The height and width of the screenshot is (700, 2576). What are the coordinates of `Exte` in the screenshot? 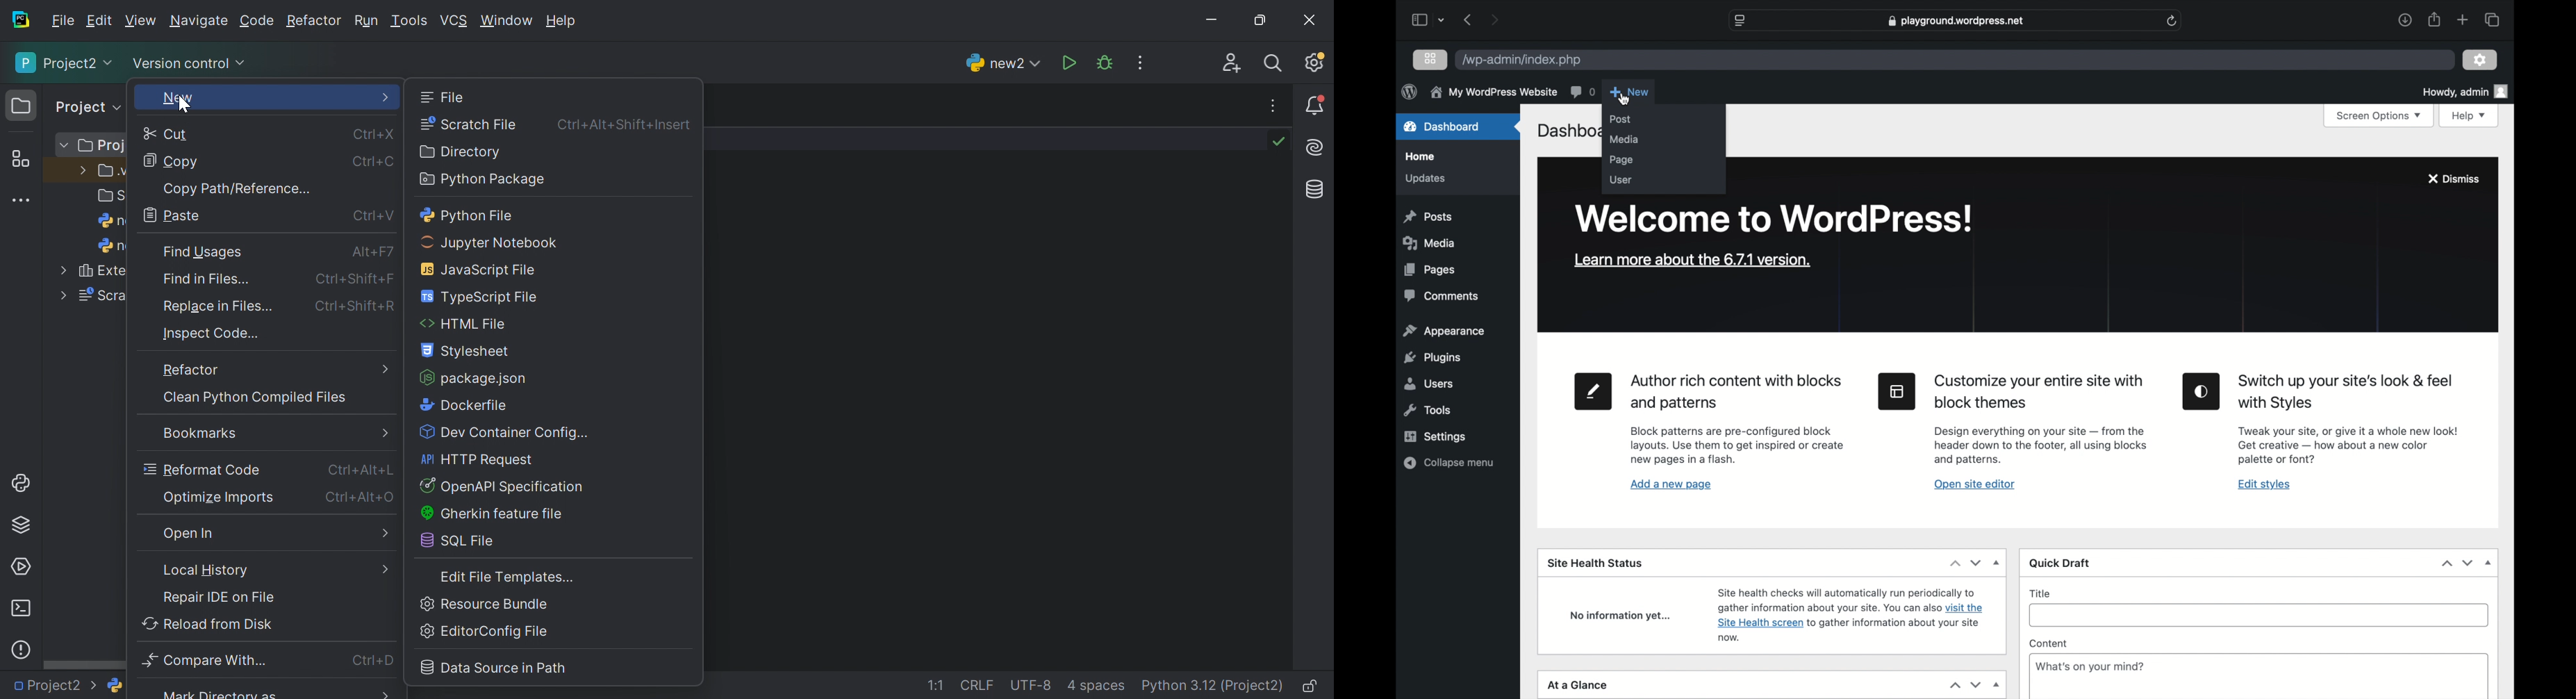 It's located at (99, 270).